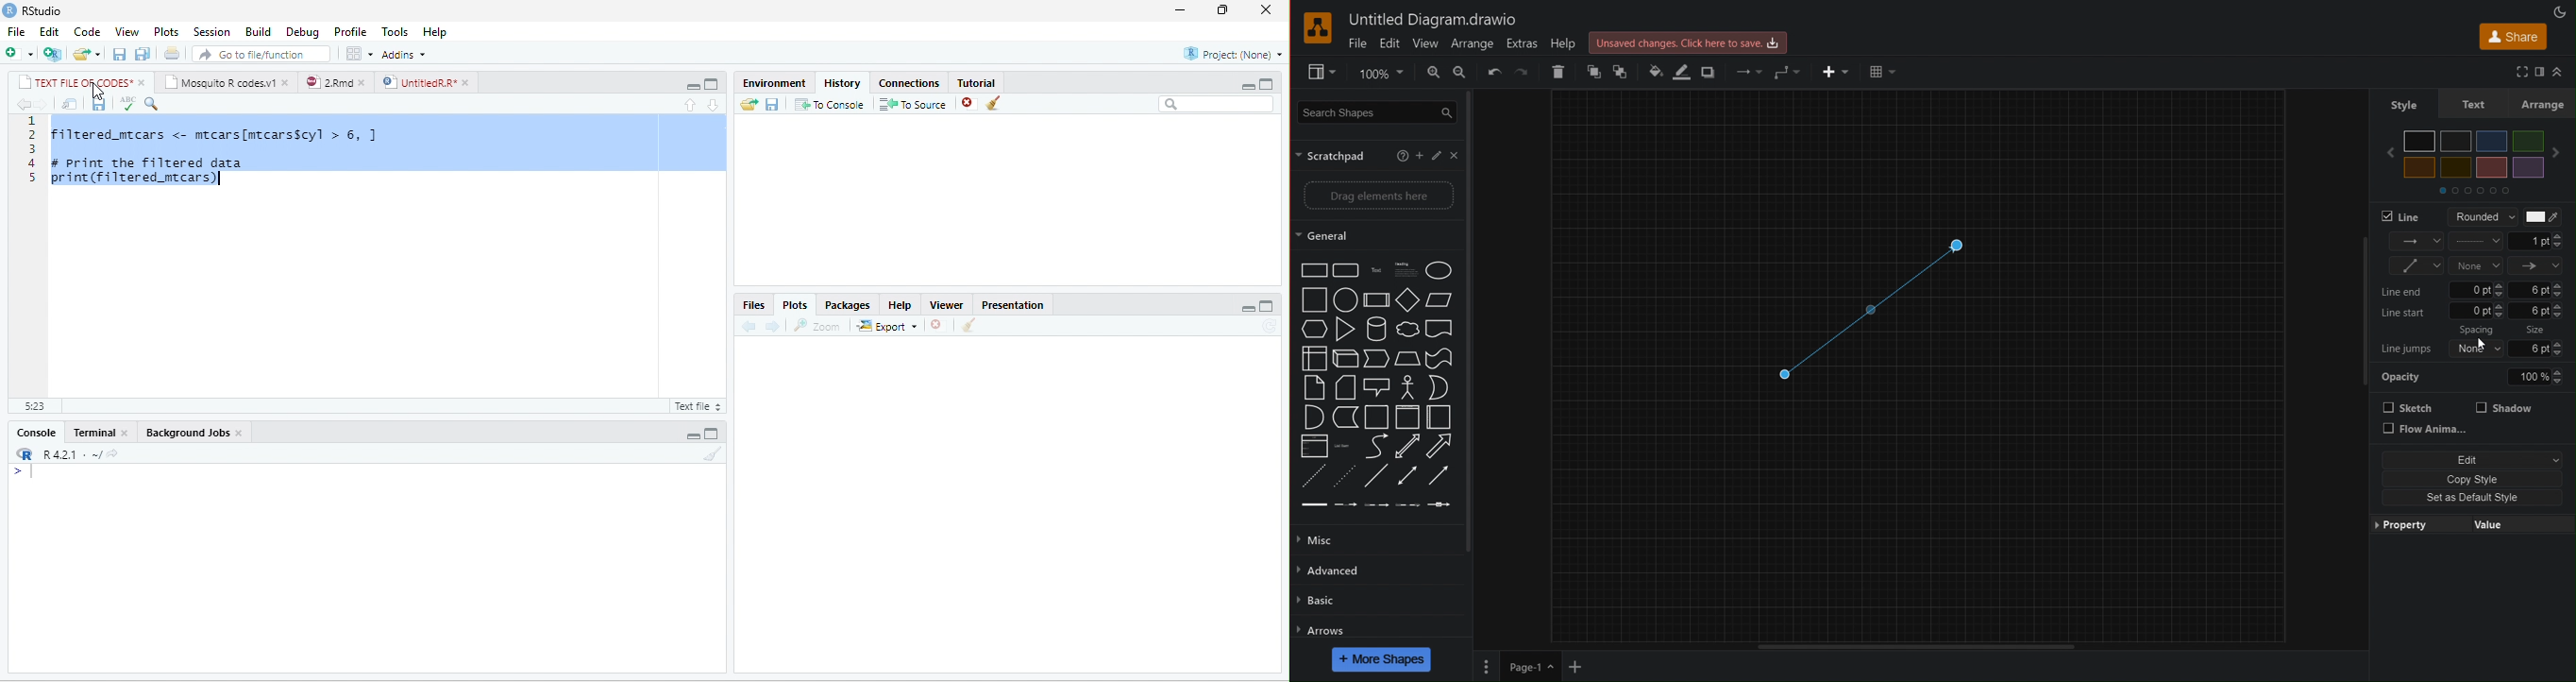 The width and height of the screenshot is (2576, 700). I want to click on File, so click(1358, 44).